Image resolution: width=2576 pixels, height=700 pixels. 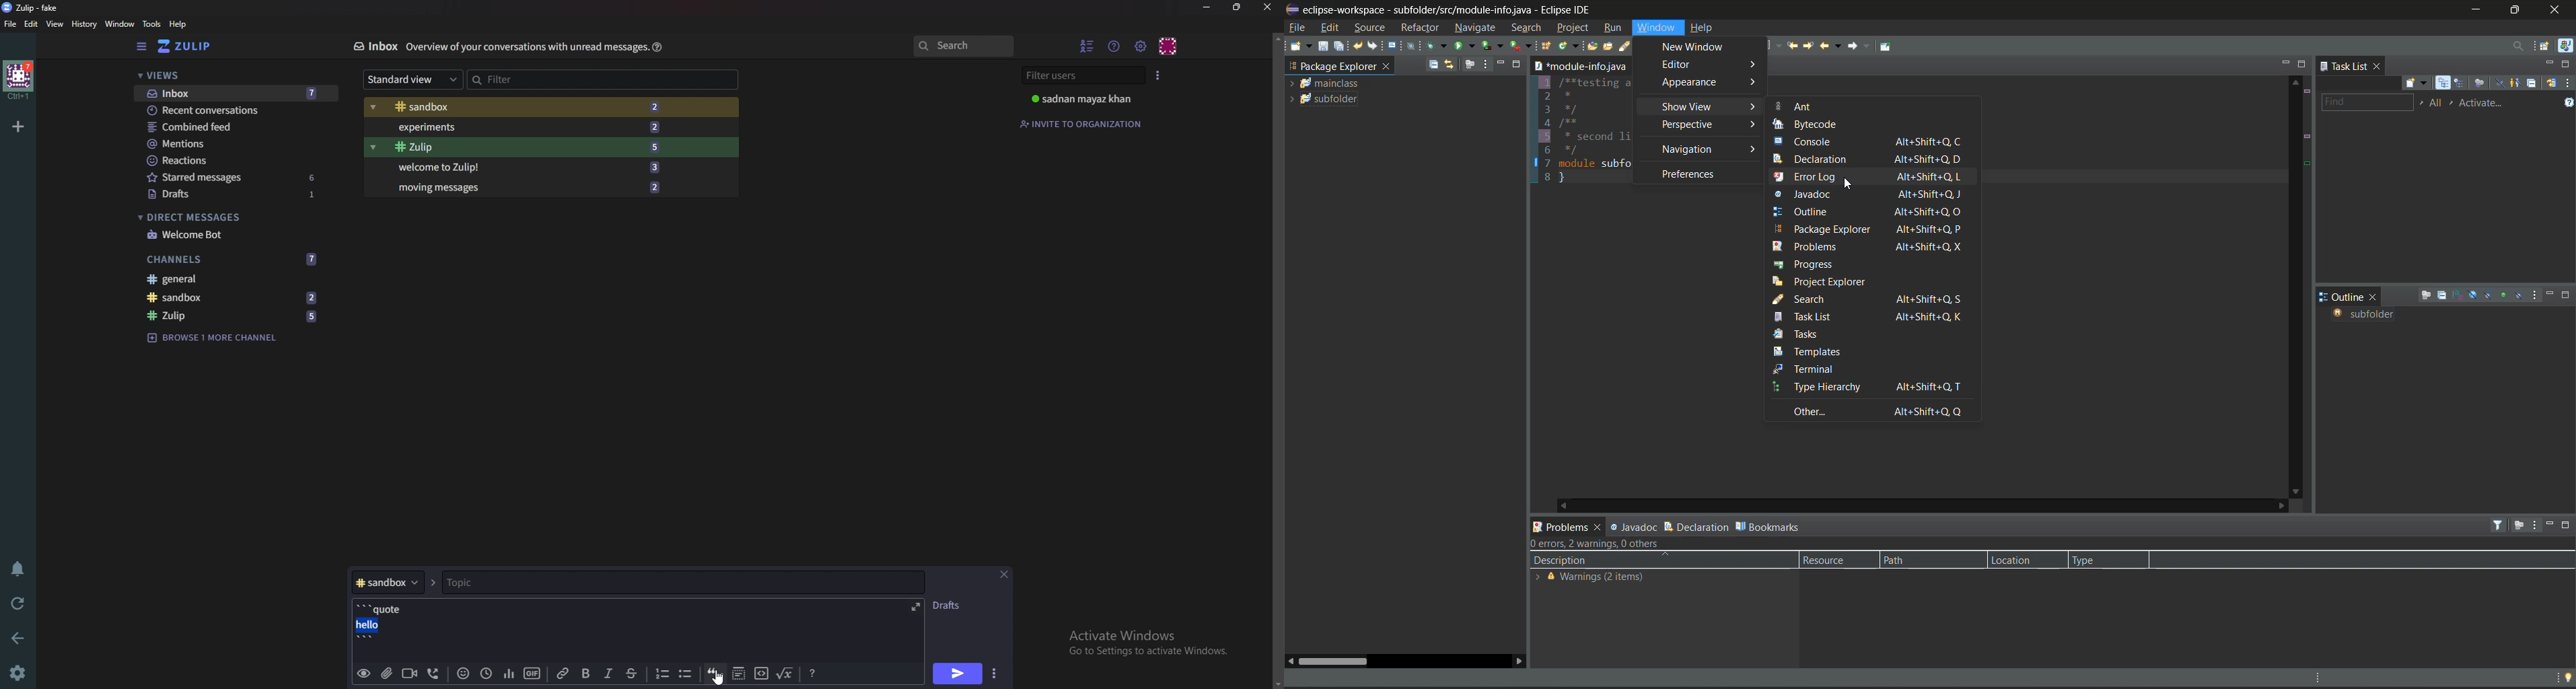 What do you see at coordinates (1657, 28) in the screenshot?
I see `window` at bounding box center [1657, 28].